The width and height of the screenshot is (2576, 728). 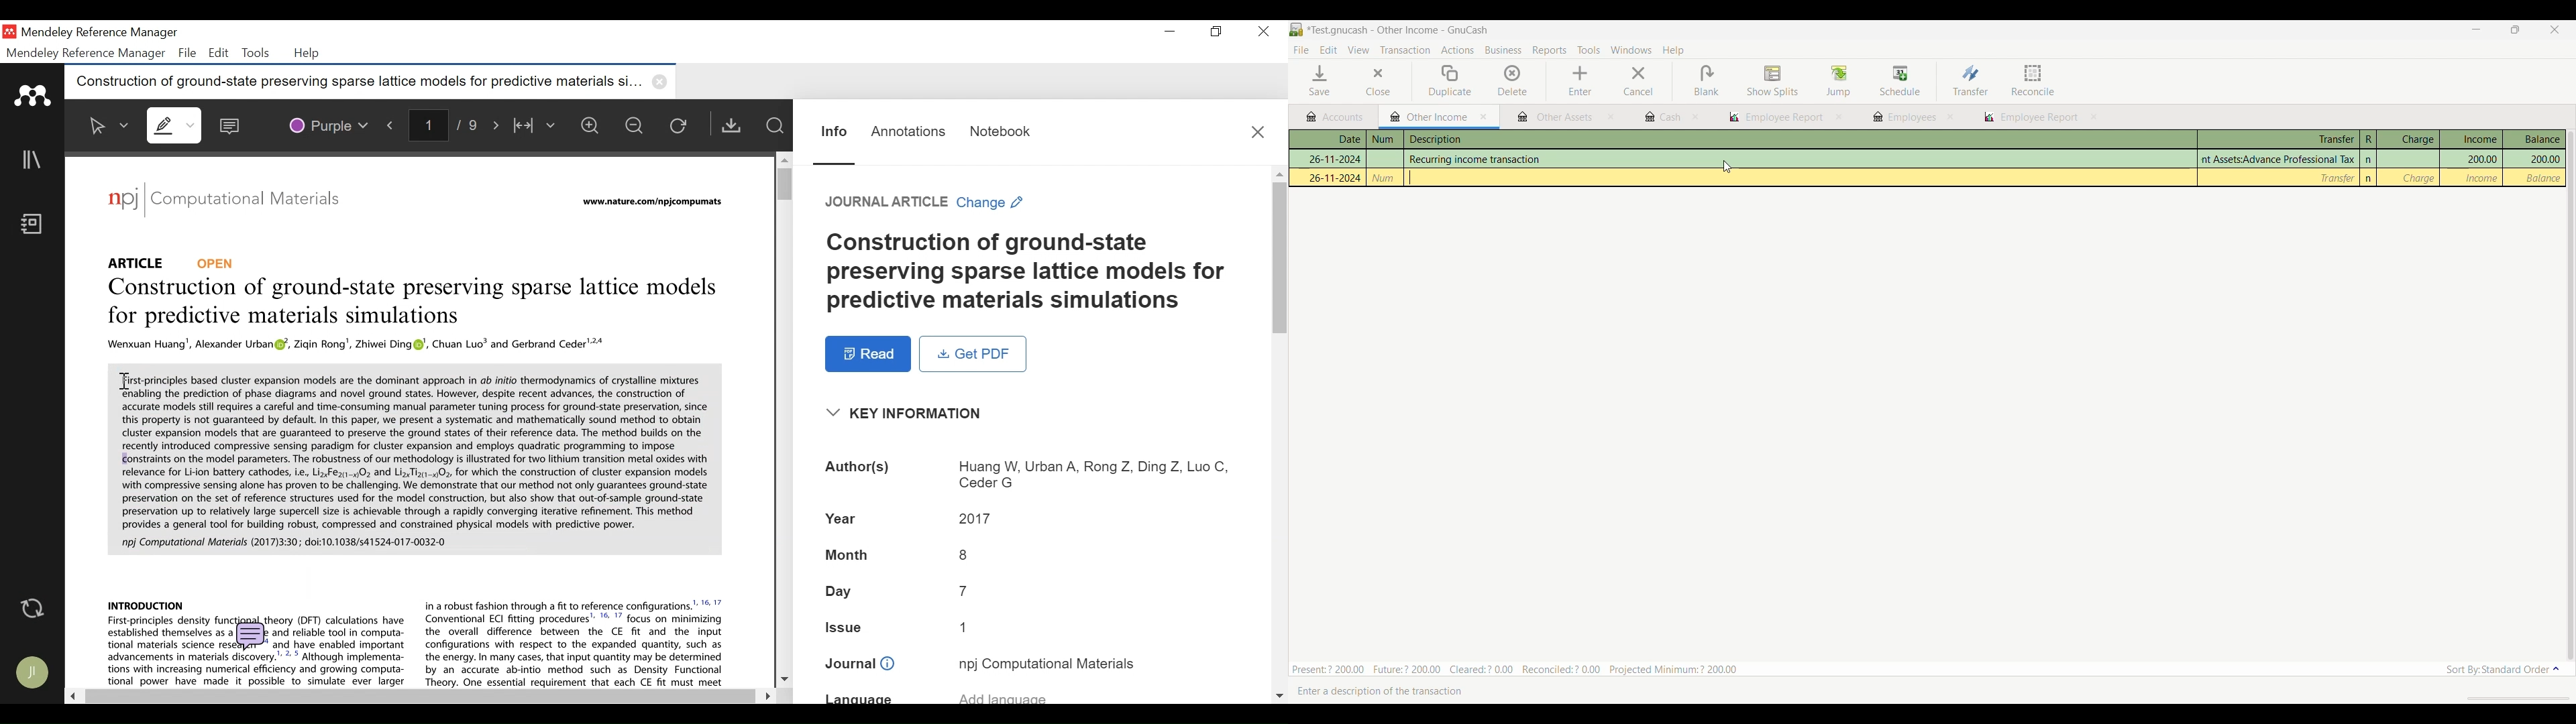 What do you see at coordinates (1301, 50) in the screenshot?
I see `File menu` at bounding box center [1301, 50].